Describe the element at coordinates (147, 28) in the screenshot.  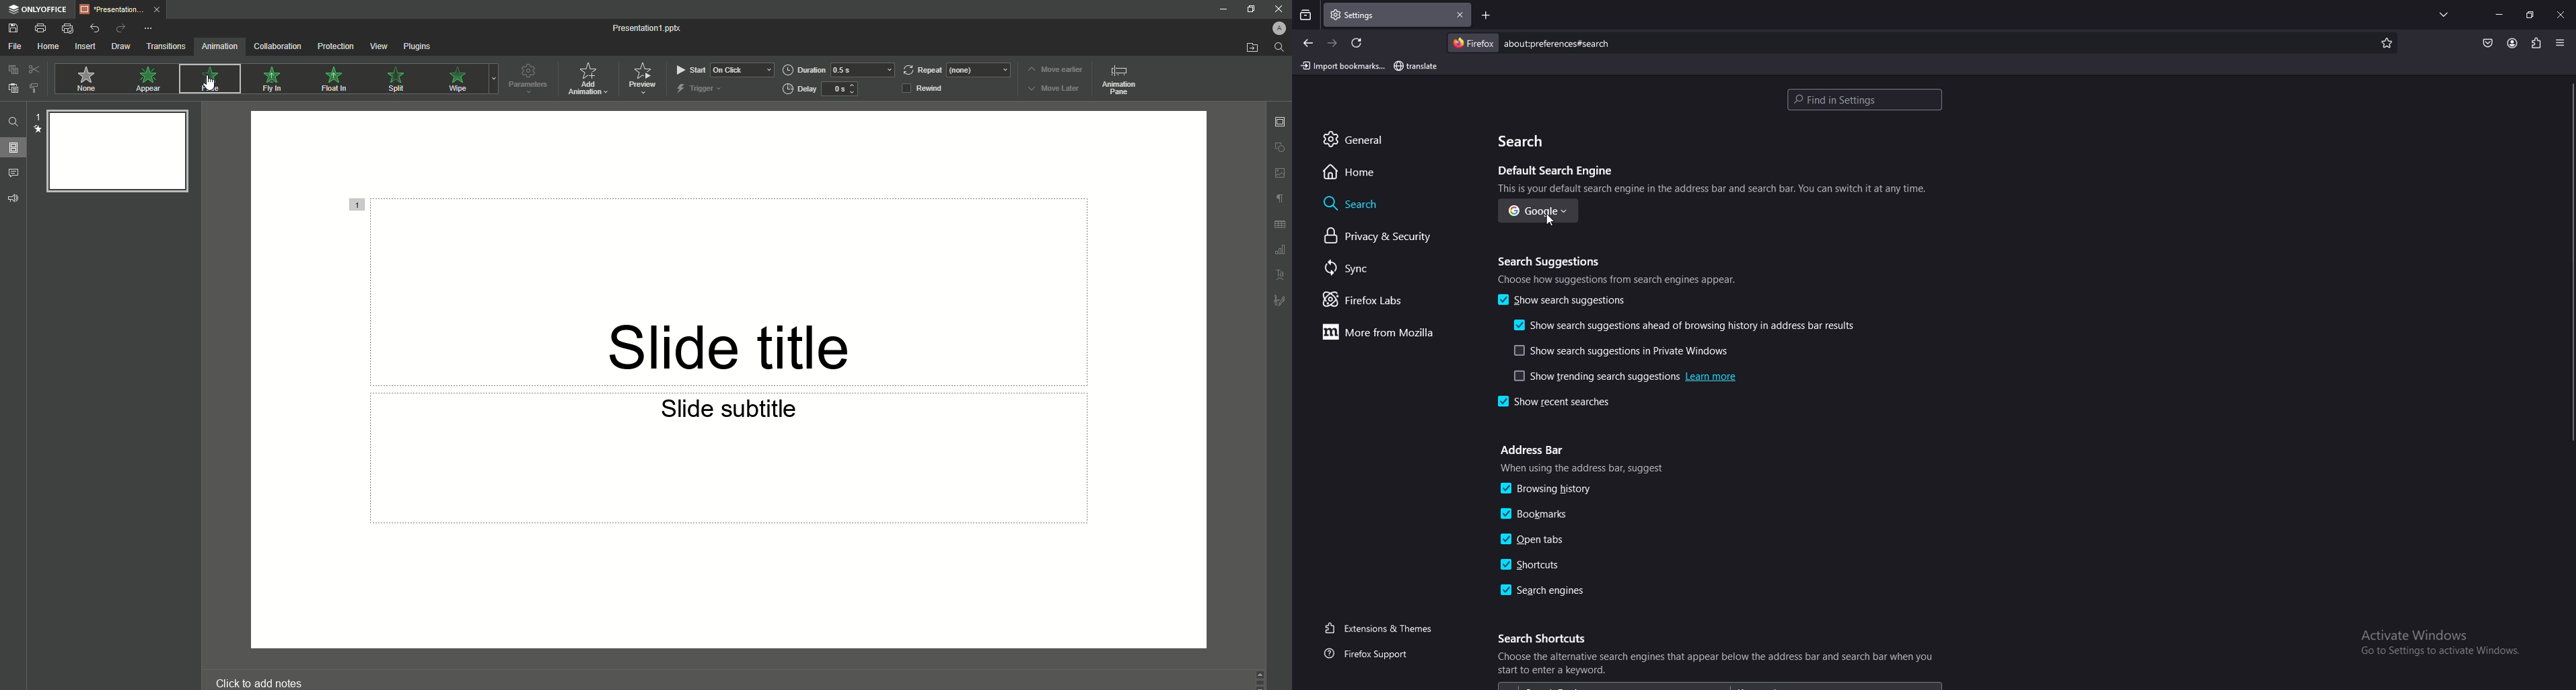
I see `More Options` at that location.